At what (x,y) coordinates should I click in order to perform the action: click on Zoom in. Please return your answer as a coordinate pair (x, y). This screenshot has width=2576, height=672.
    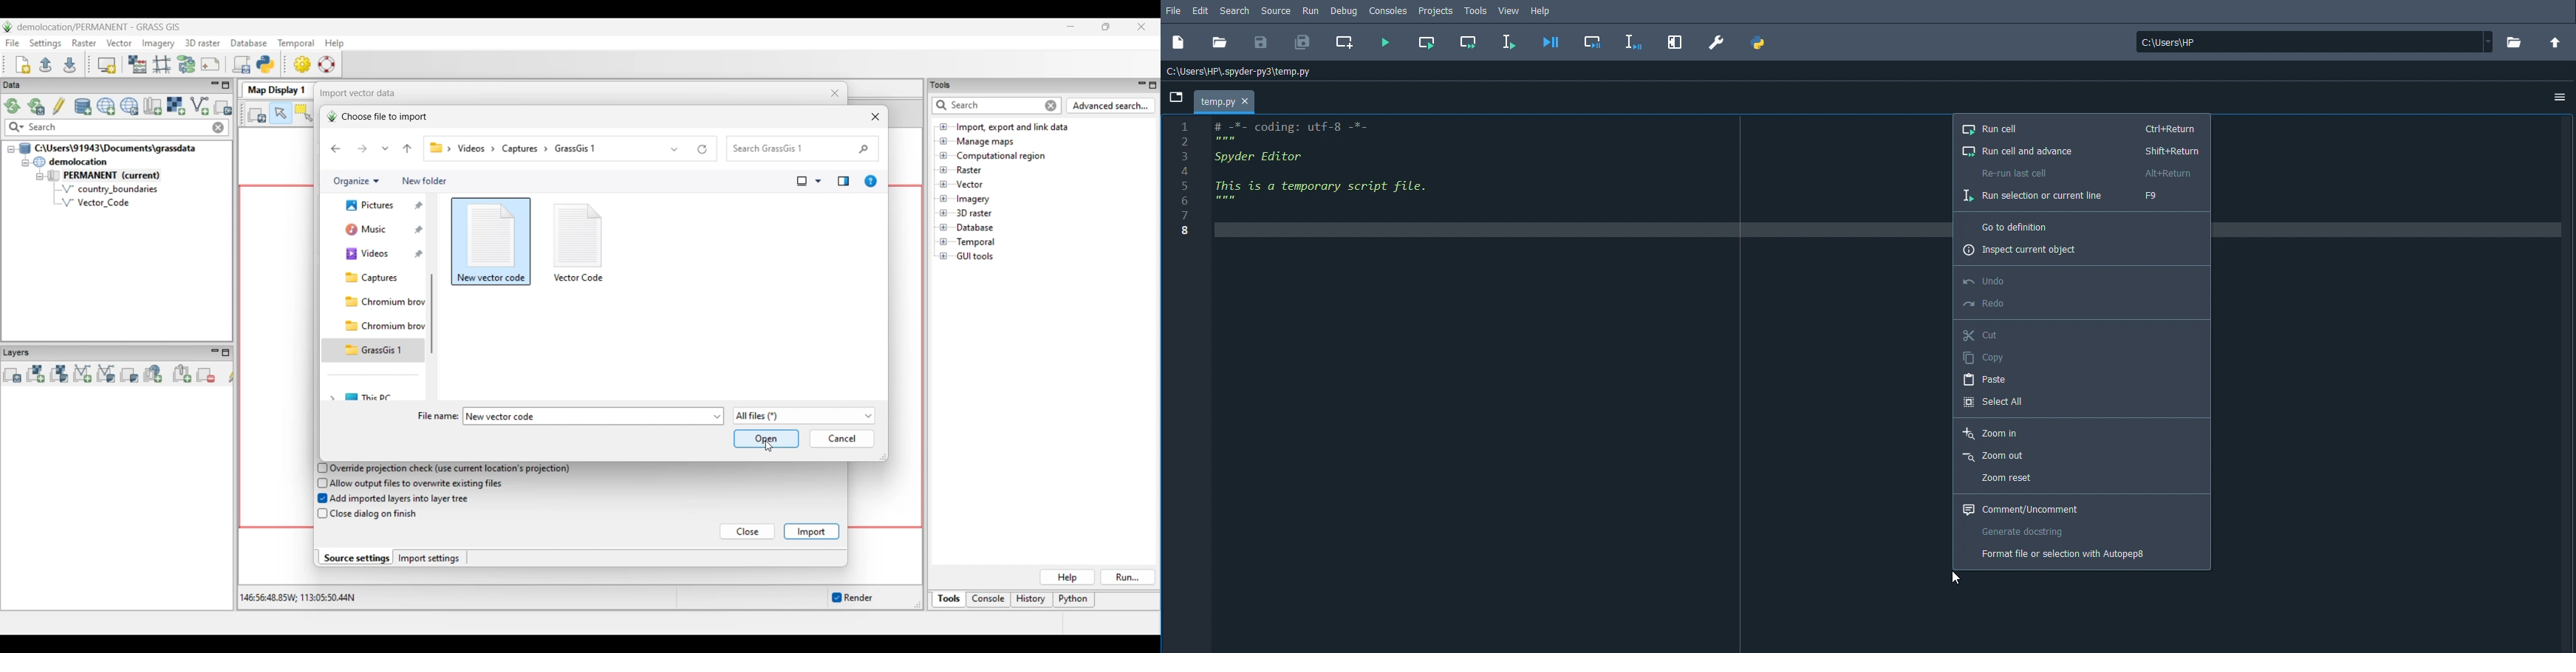
    Looking at the image, I should click on (1991, 433).